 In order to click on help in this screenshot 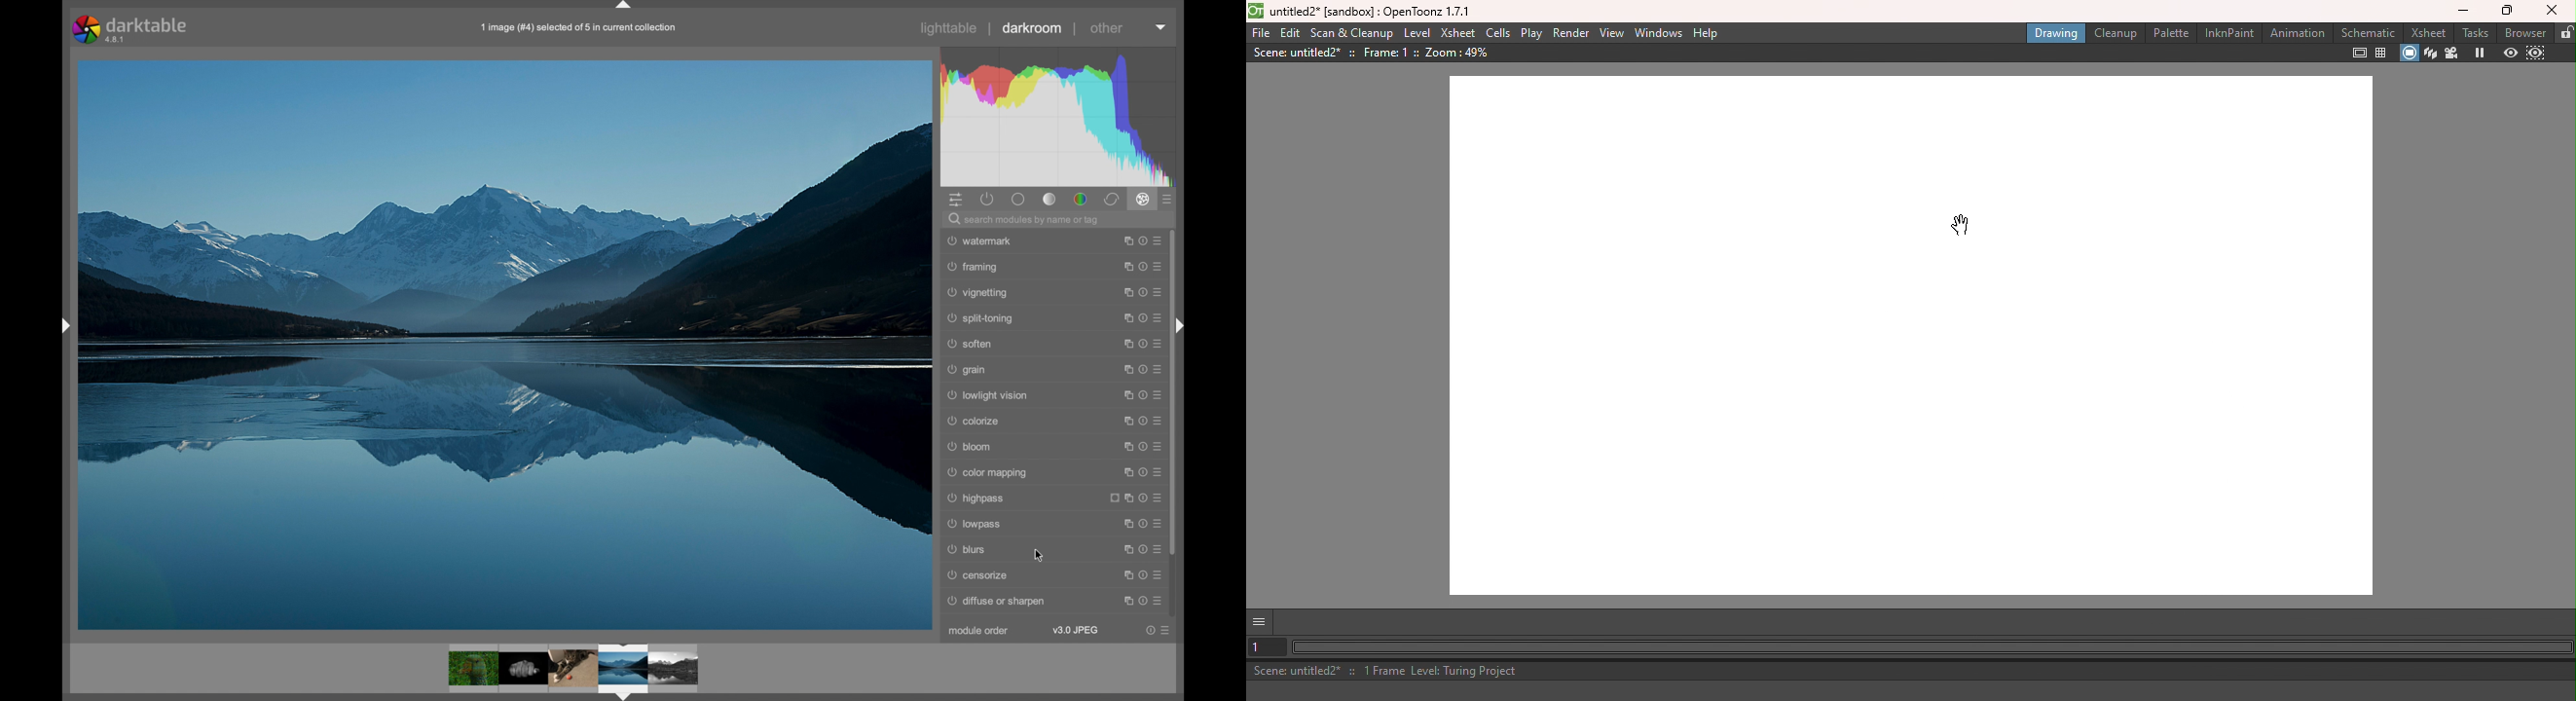, I will do `click(1141, 369)`.